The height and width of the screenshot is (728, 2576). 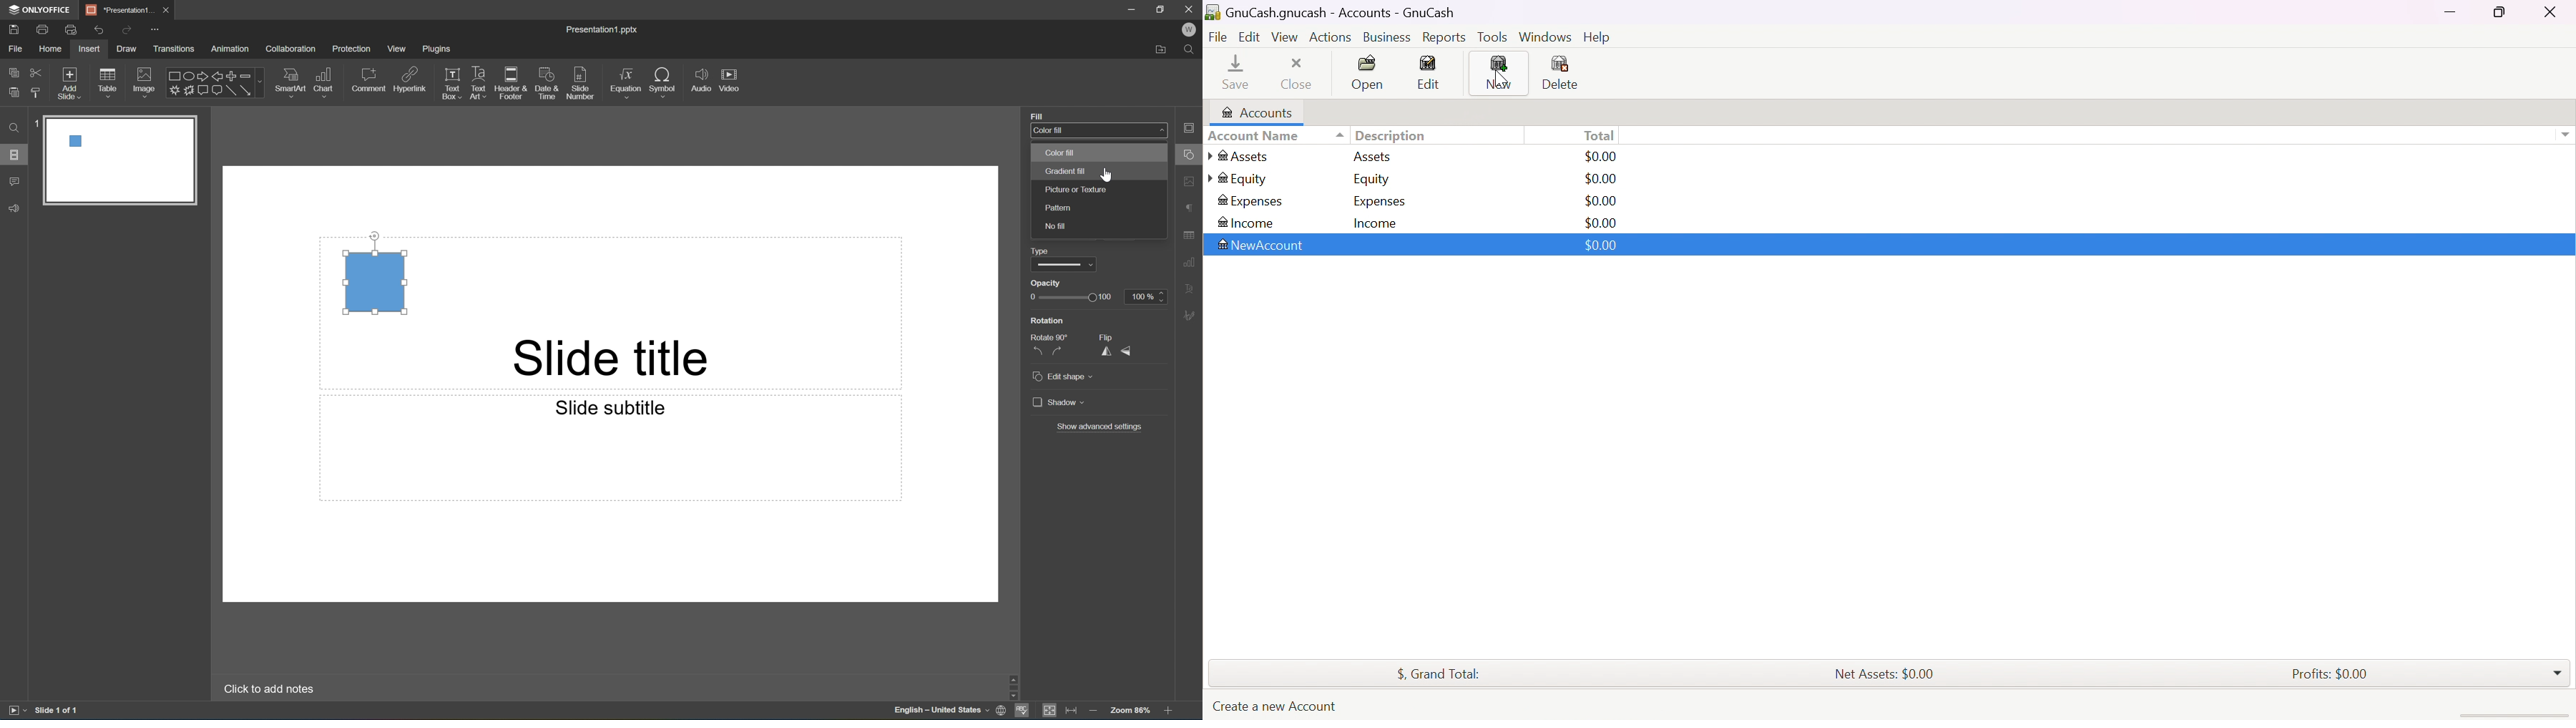 I want to click on Add Slide, so click(x=70, y=84).